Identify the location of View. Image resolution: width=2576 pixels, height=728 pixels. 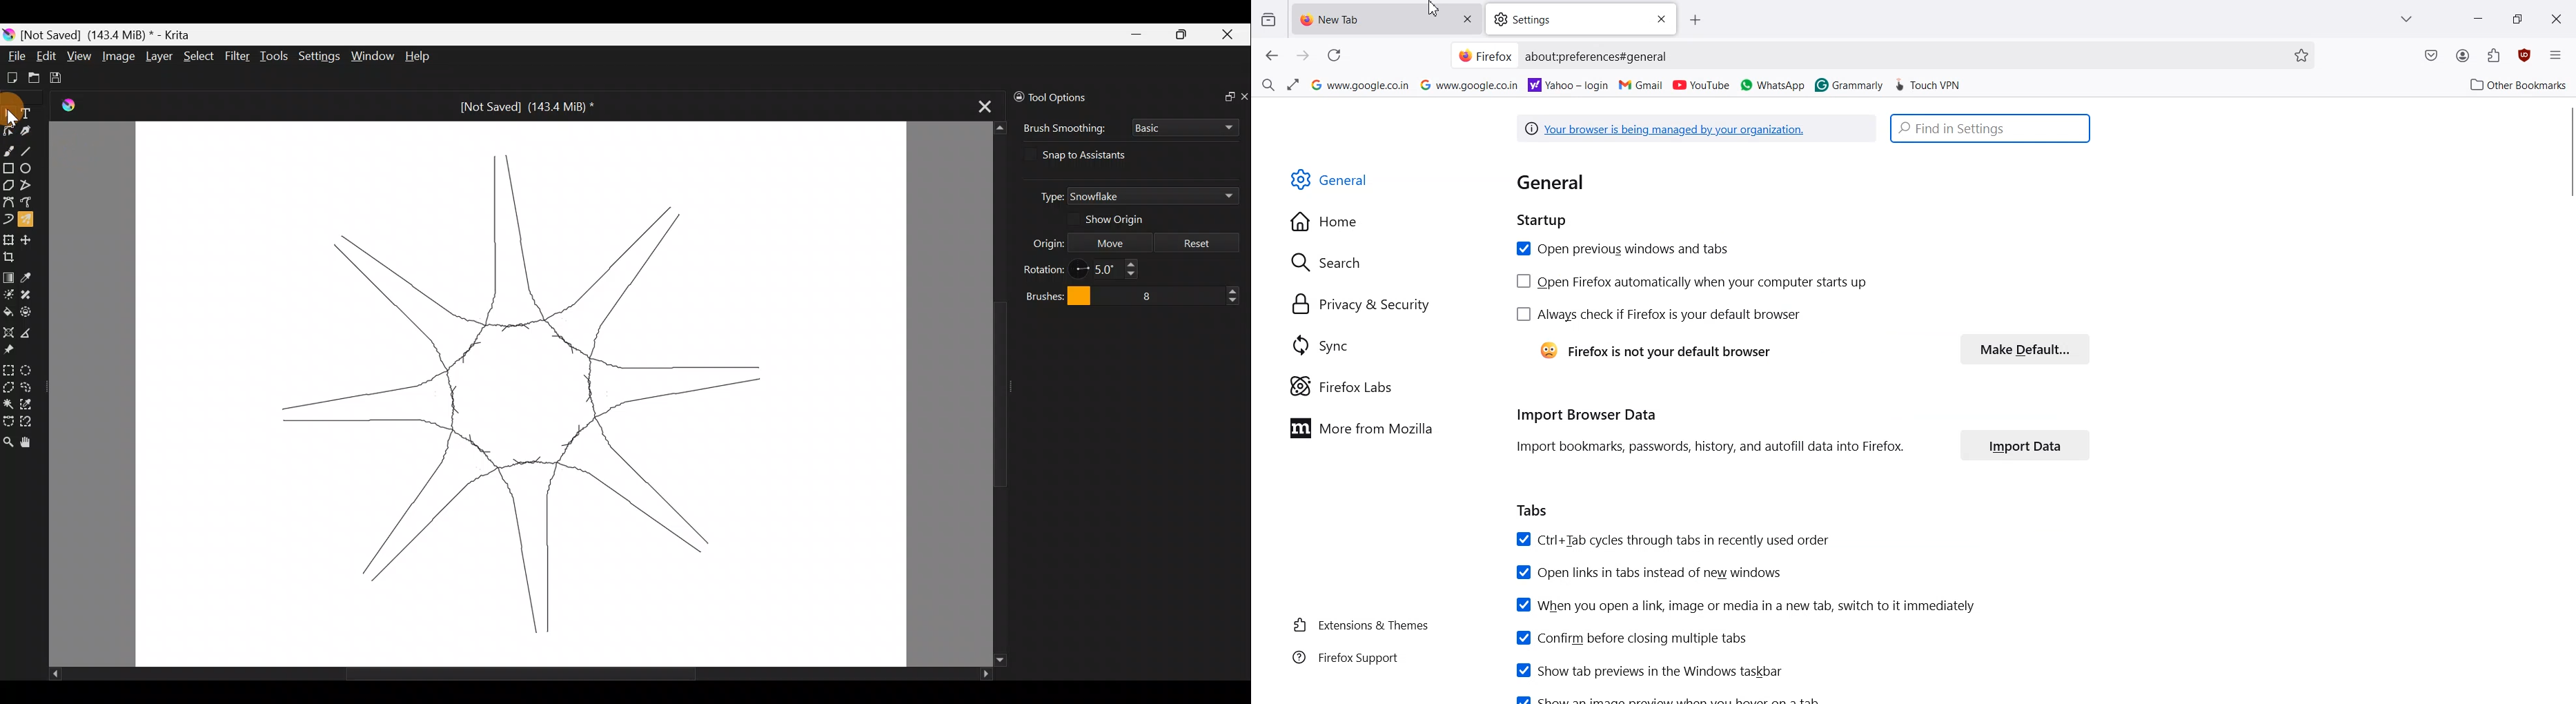
(79, 56).